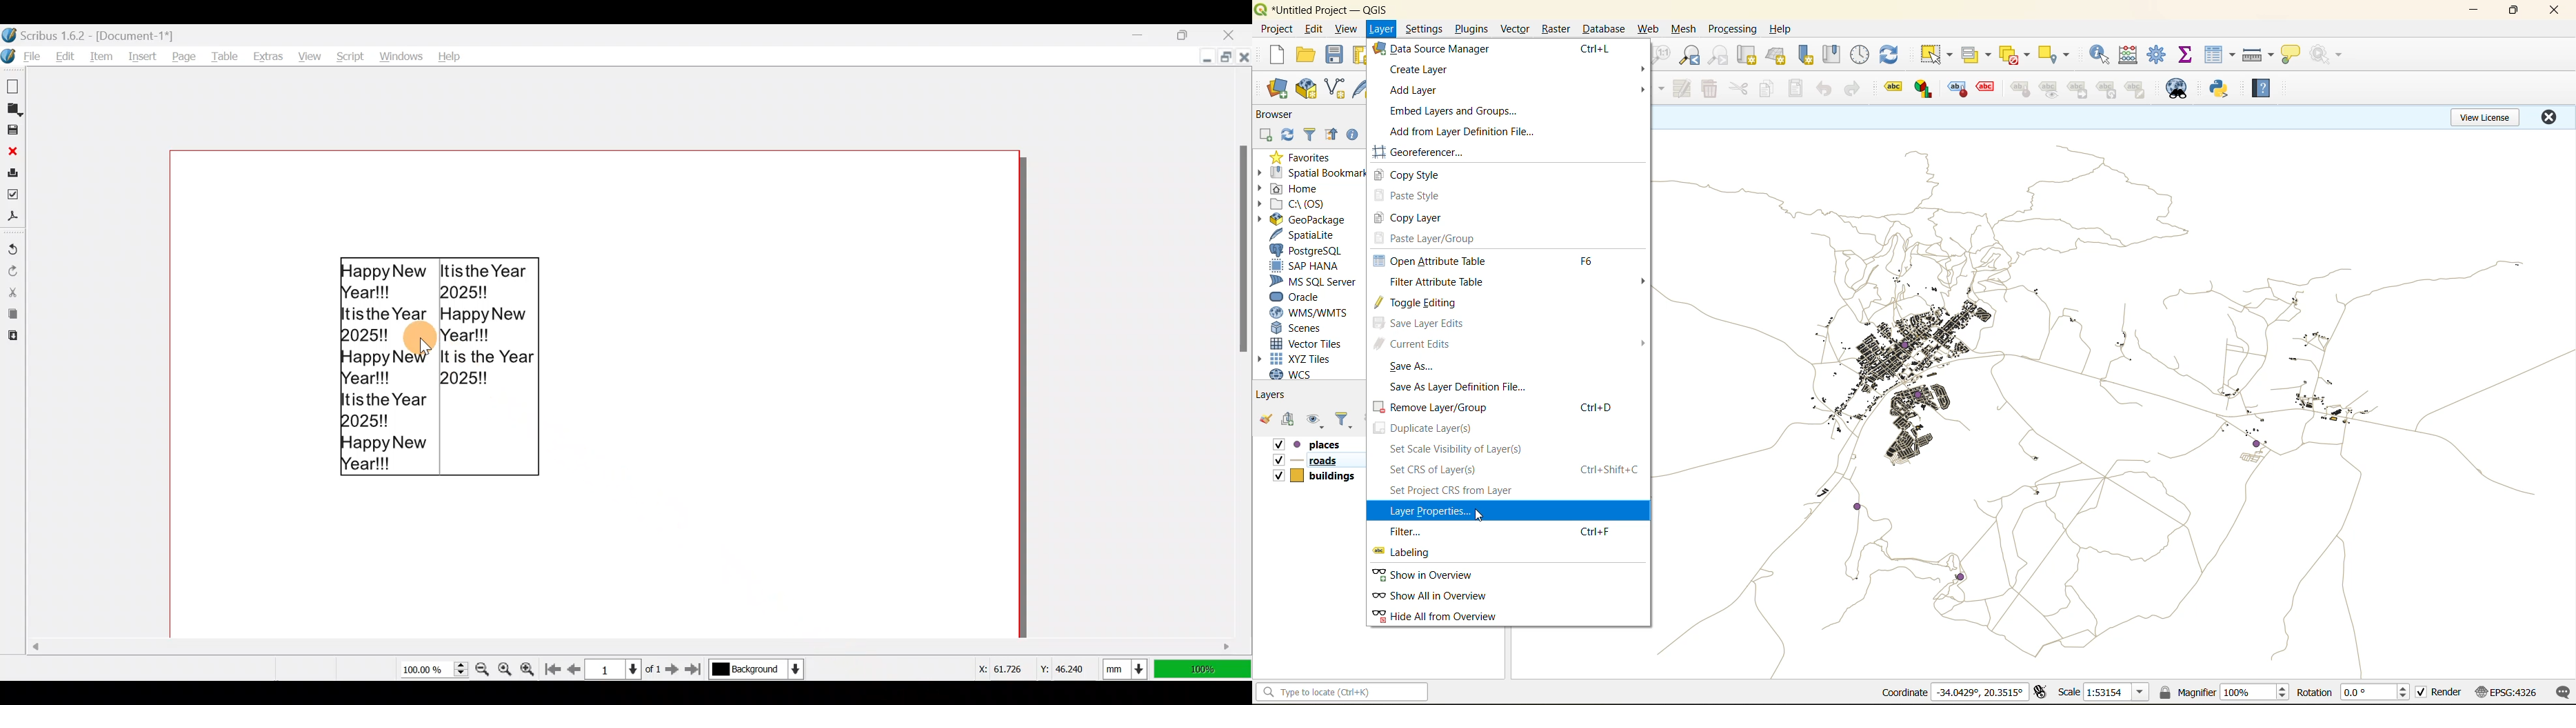 The height and width of the screenshot is (728, 2576). I want to click on georeferencer, so click(1429, 152).